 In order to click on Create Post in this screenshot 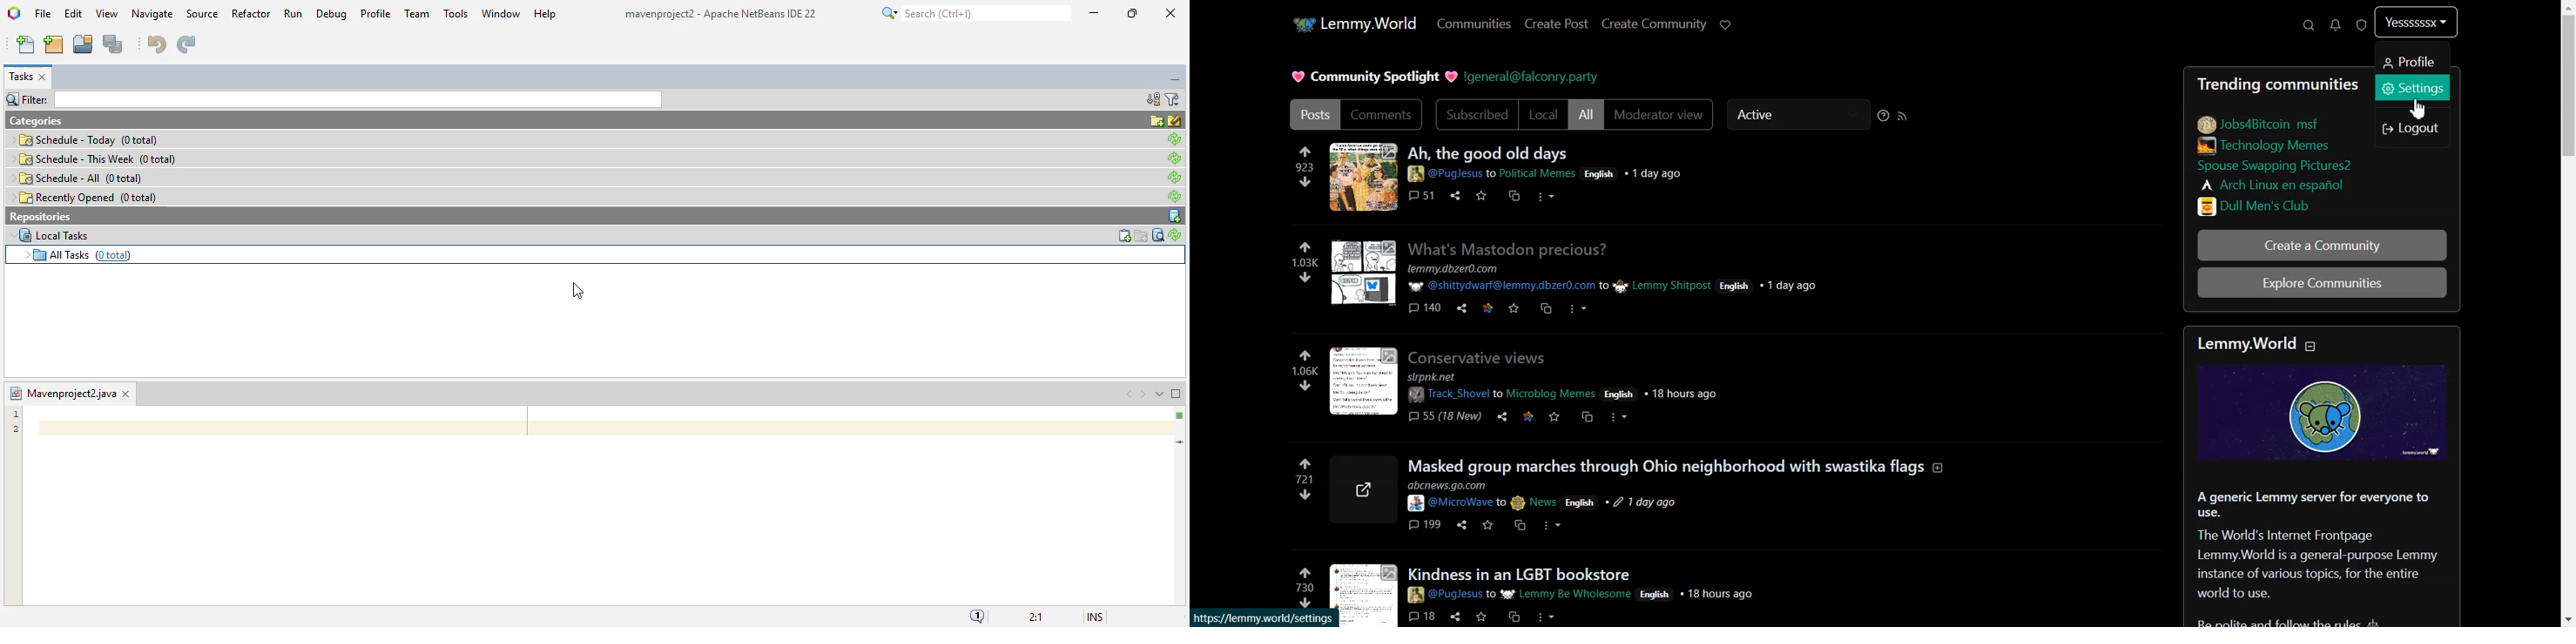, I will do `click(1557, 25)`.